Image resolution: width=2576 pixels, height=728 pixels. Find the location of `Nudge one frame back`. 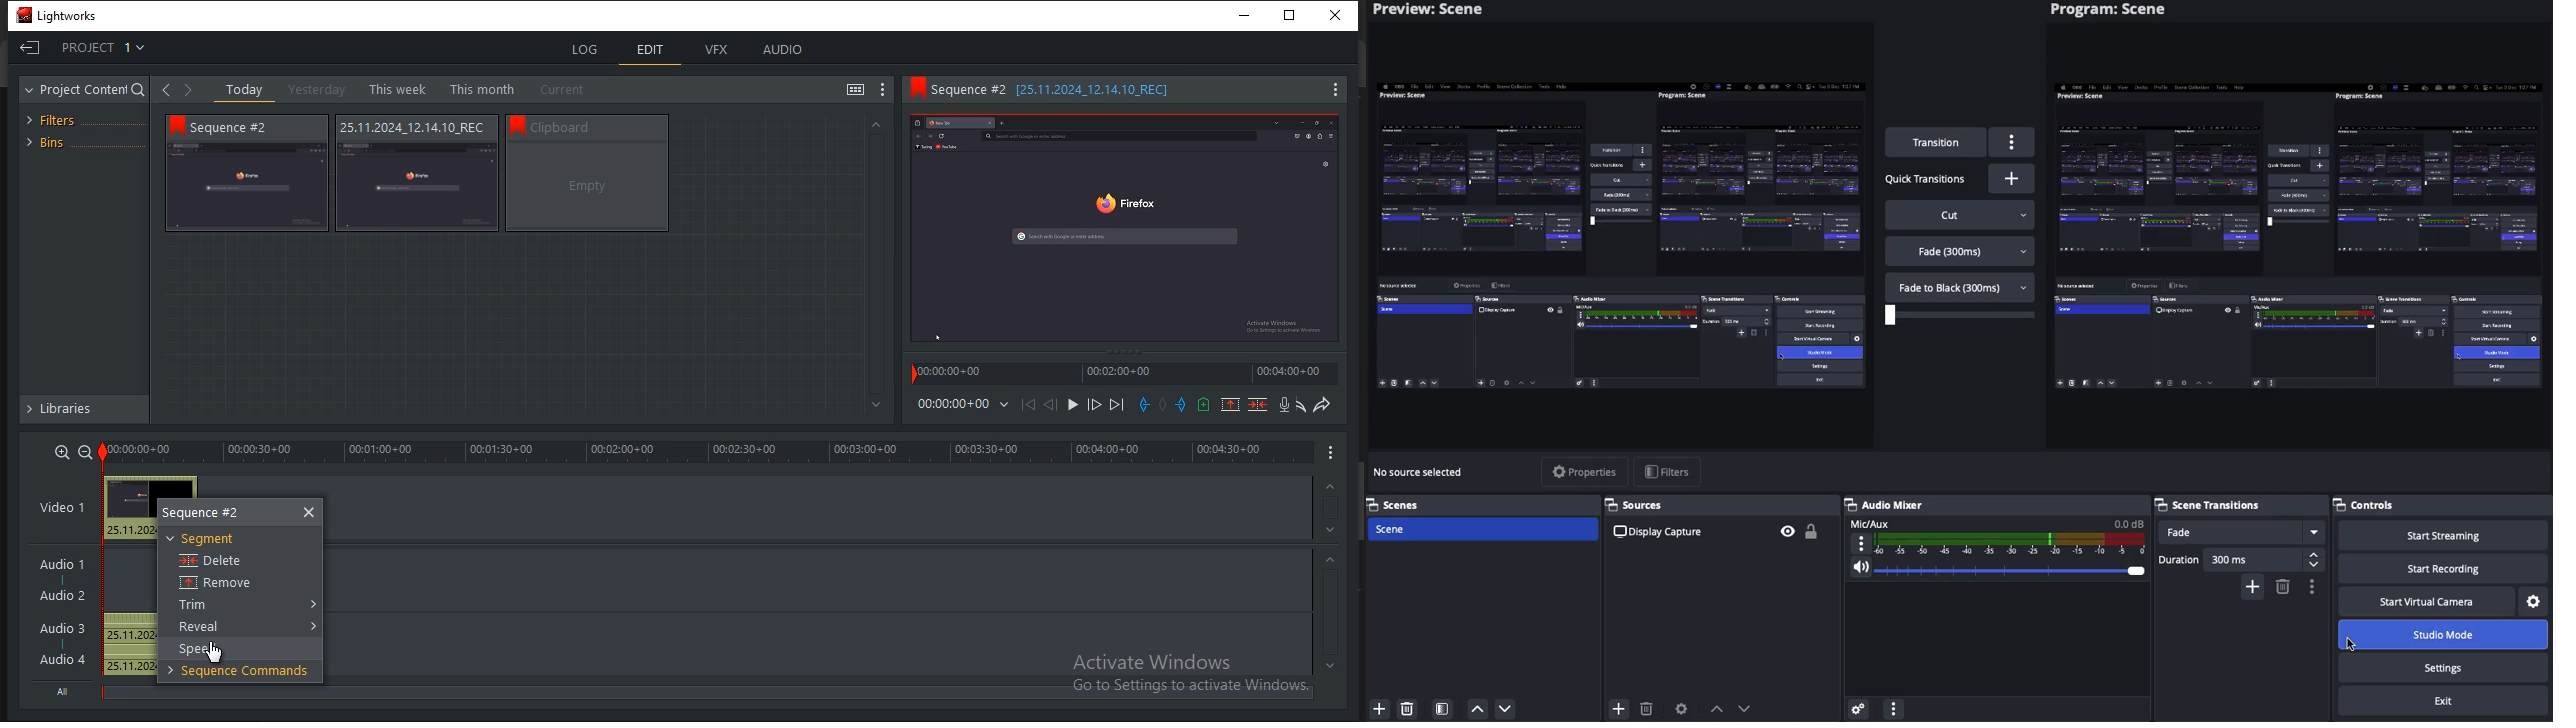

Nudge one frame back is located at coordinates (1051, 405).